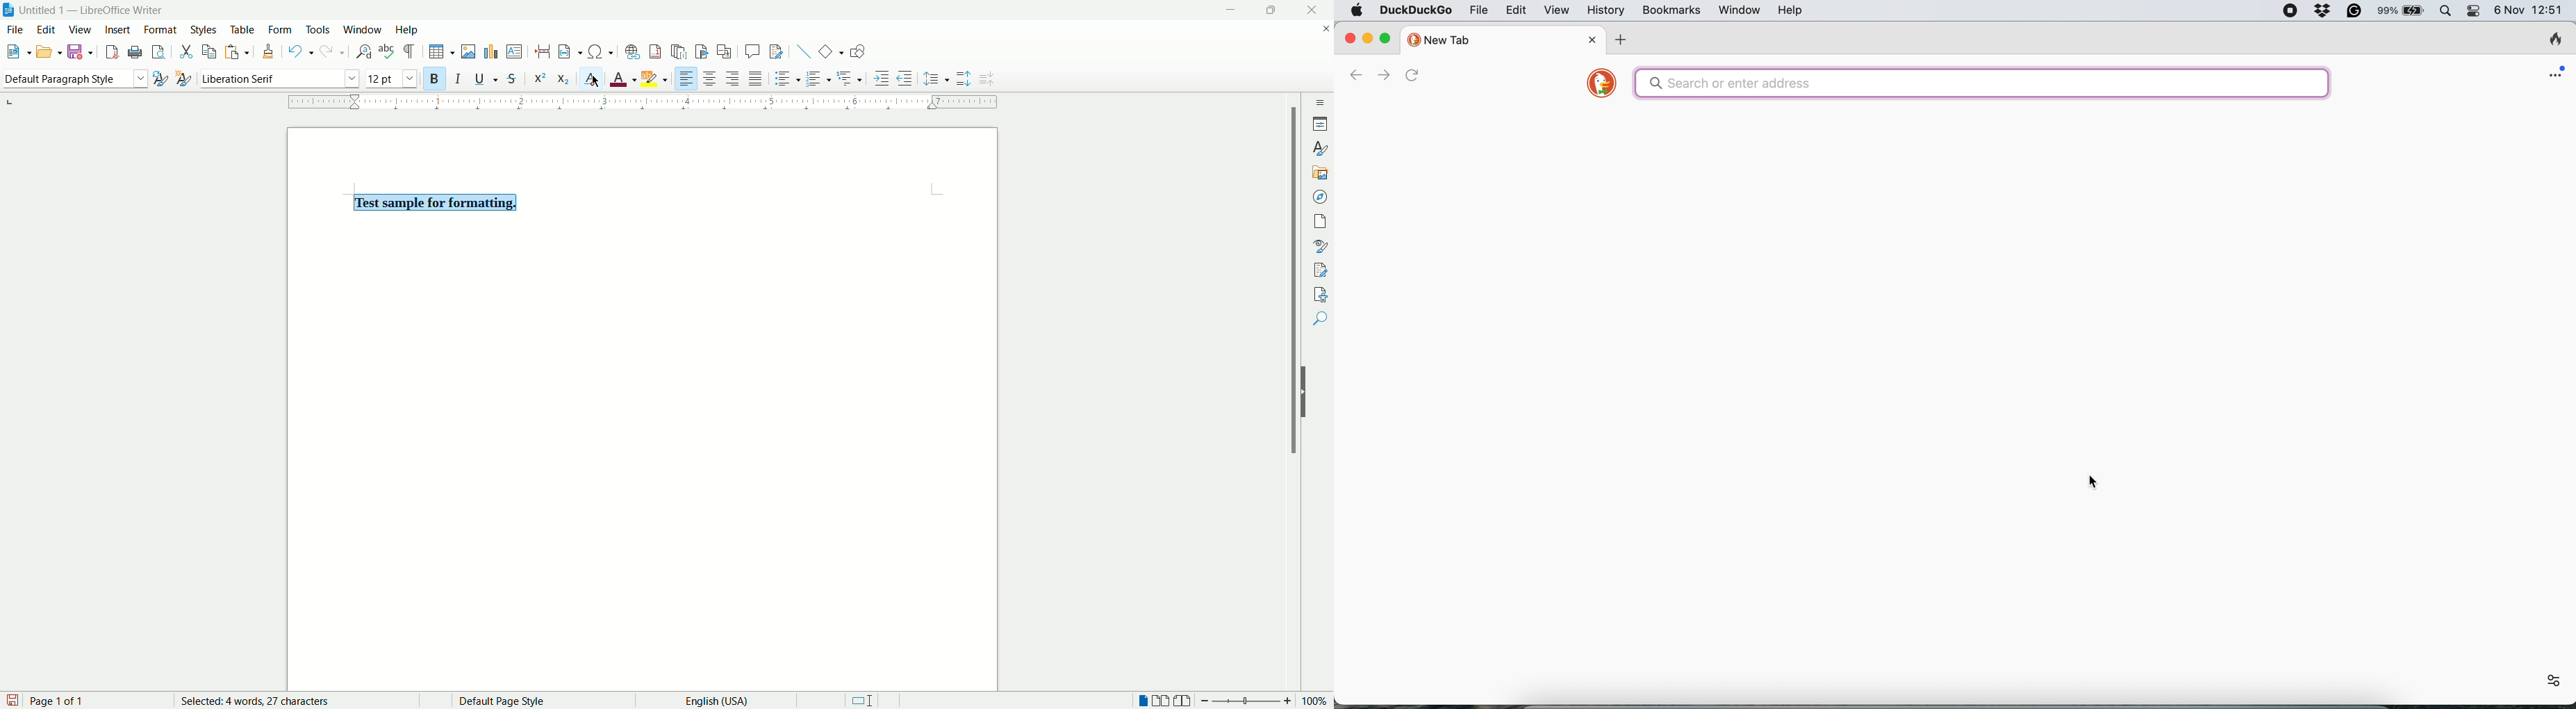 The height and width of the screenshot is (728, 2576). What do you see at coordinates (755, 80) in the screenshot?
I see `justified` at bounding box center [755, 80].